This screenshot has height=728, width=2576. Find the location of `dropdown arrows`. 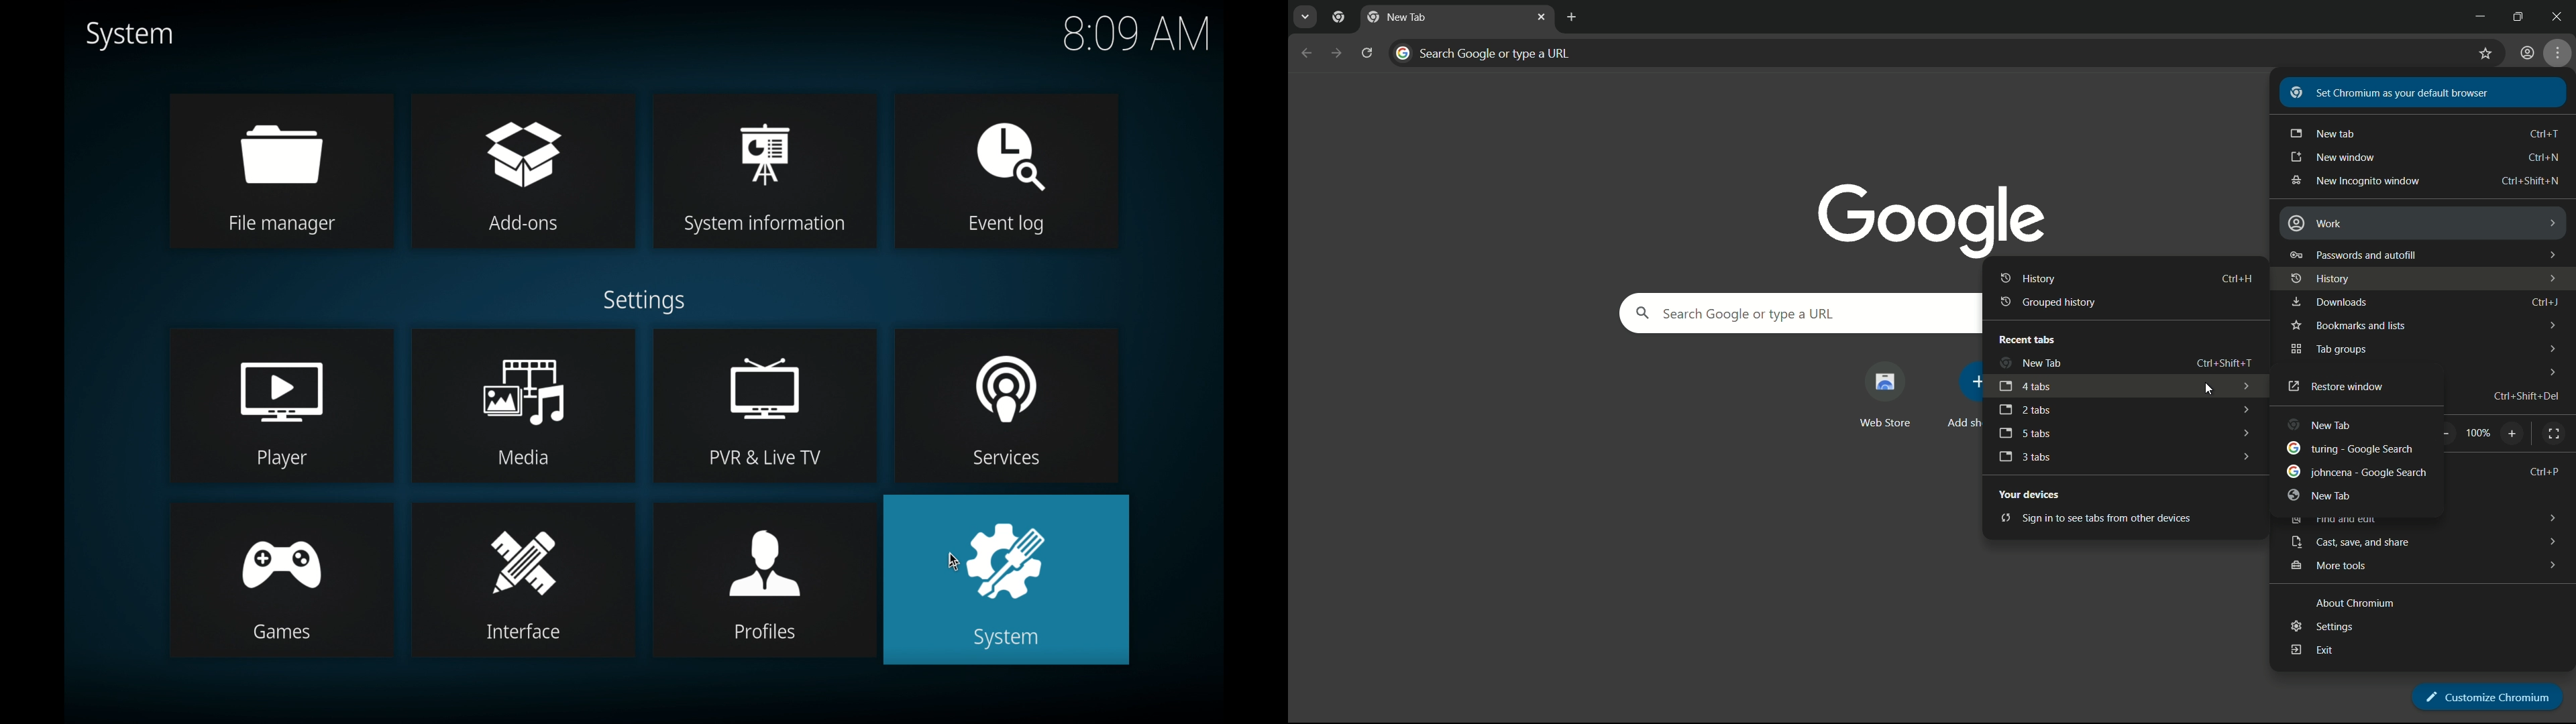

dropdown arrows is located at coordinates (2553, 542).